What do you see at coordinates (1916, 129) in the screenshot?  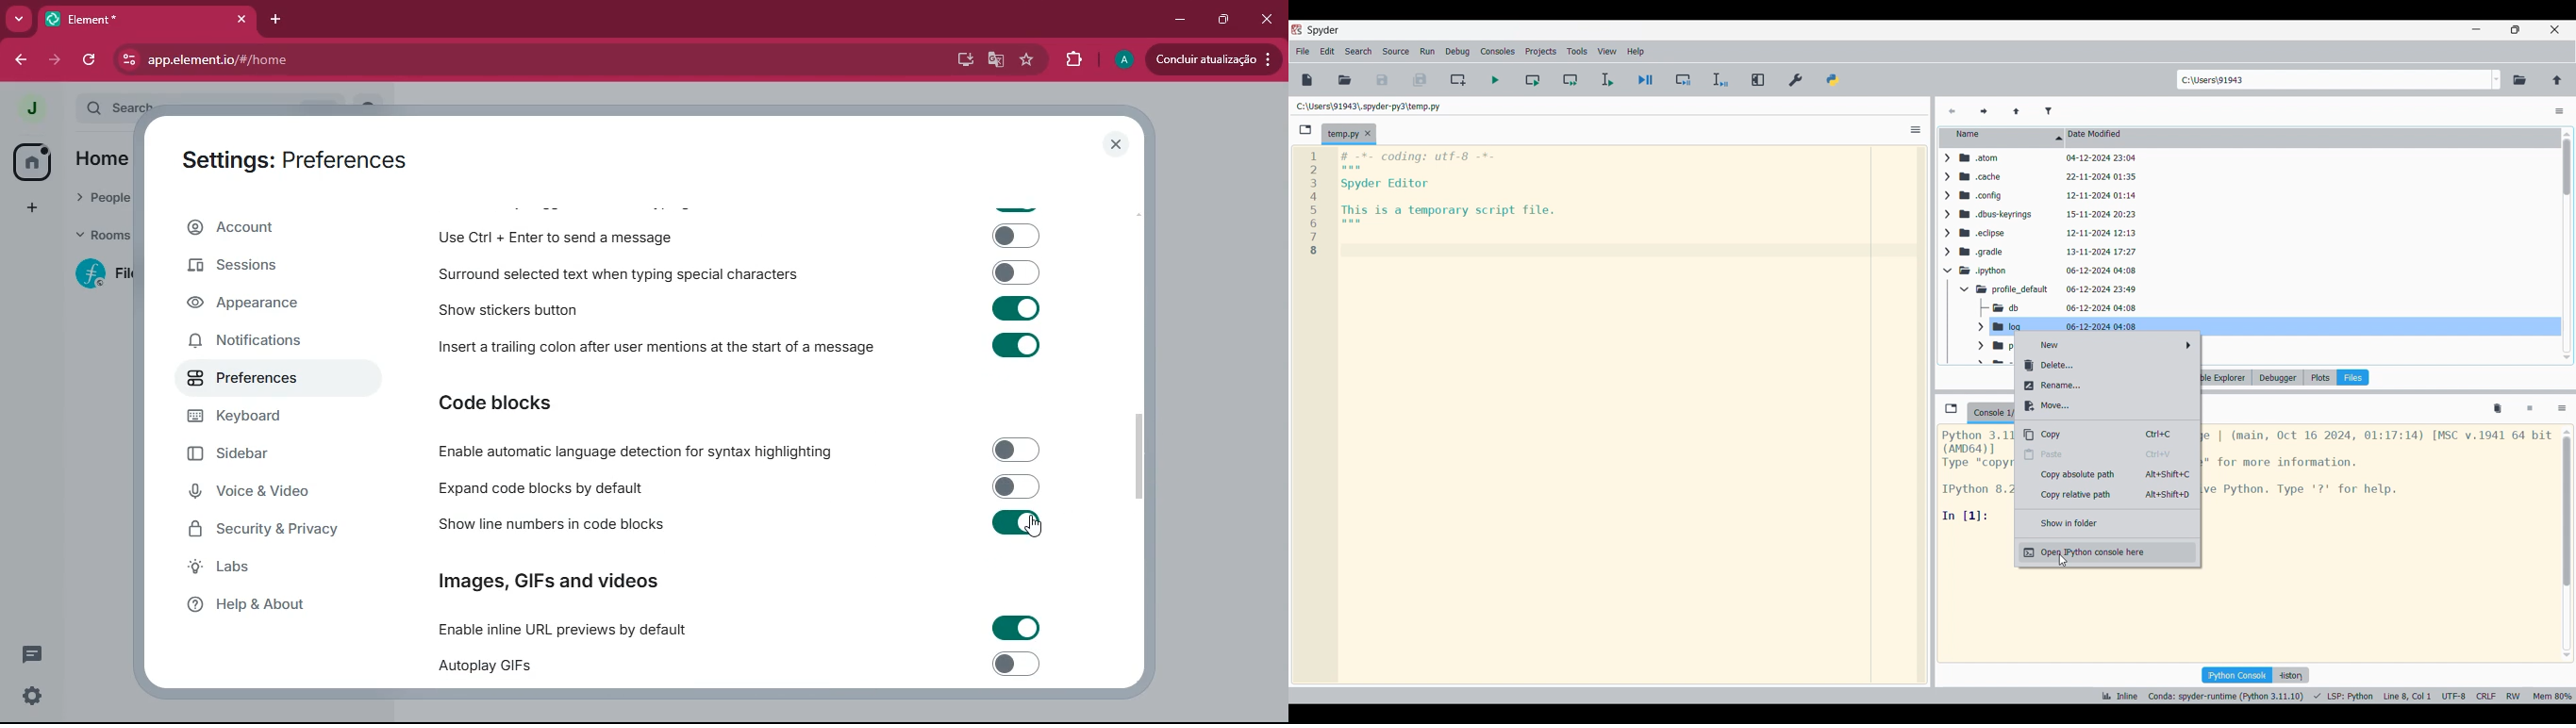 I see `Options` at bounding box center [1916, 129].